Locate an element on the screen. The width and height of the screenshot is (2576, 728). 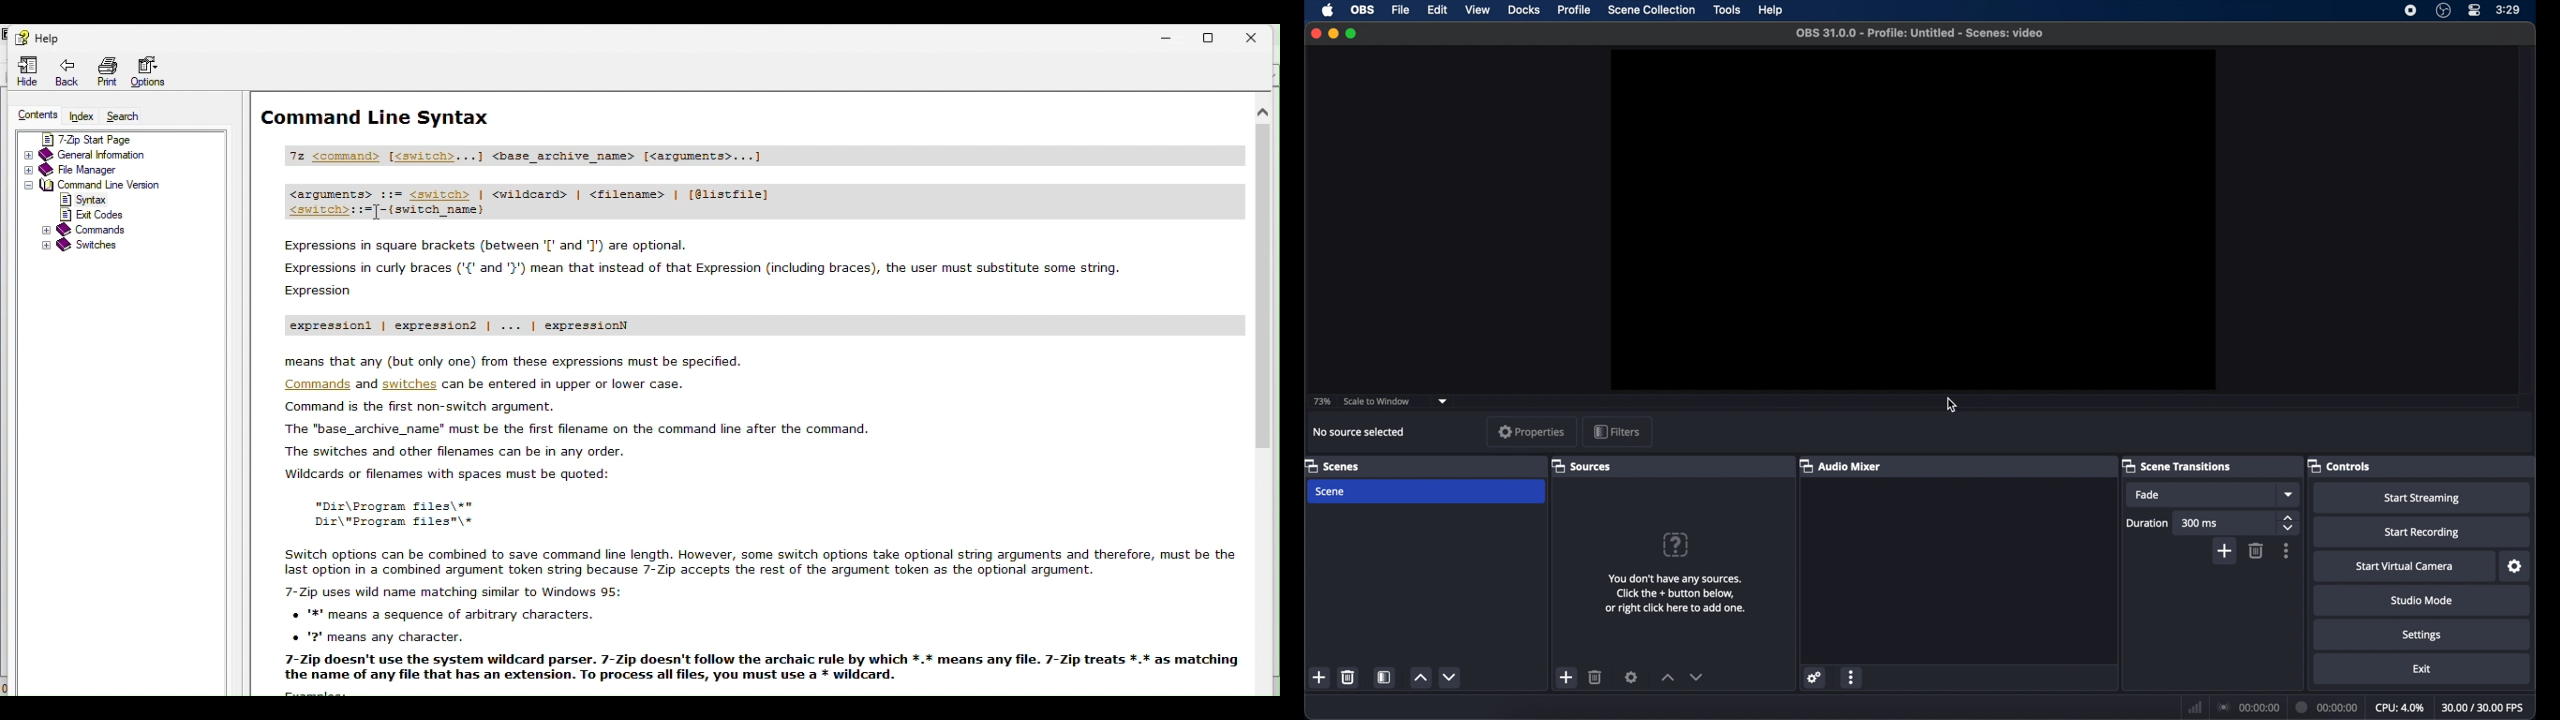
sources is located at coordinates (1581, 465).